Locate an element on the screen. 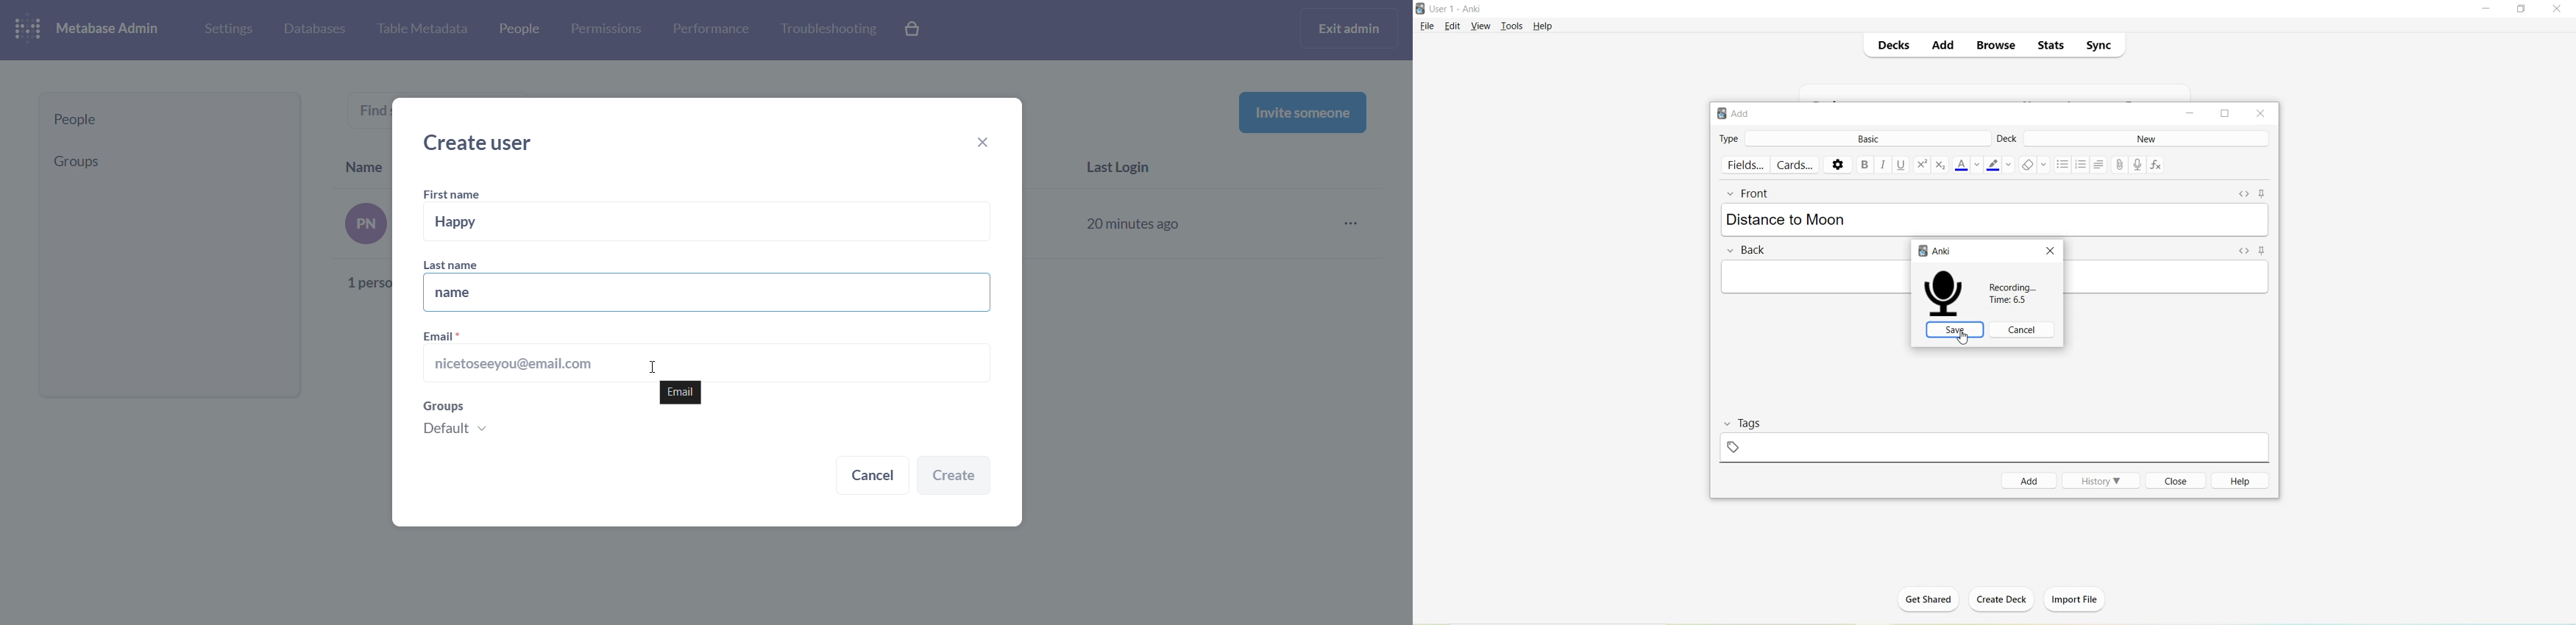 The image size is (2576, 644). Help is located at coordinates (1543, 27).